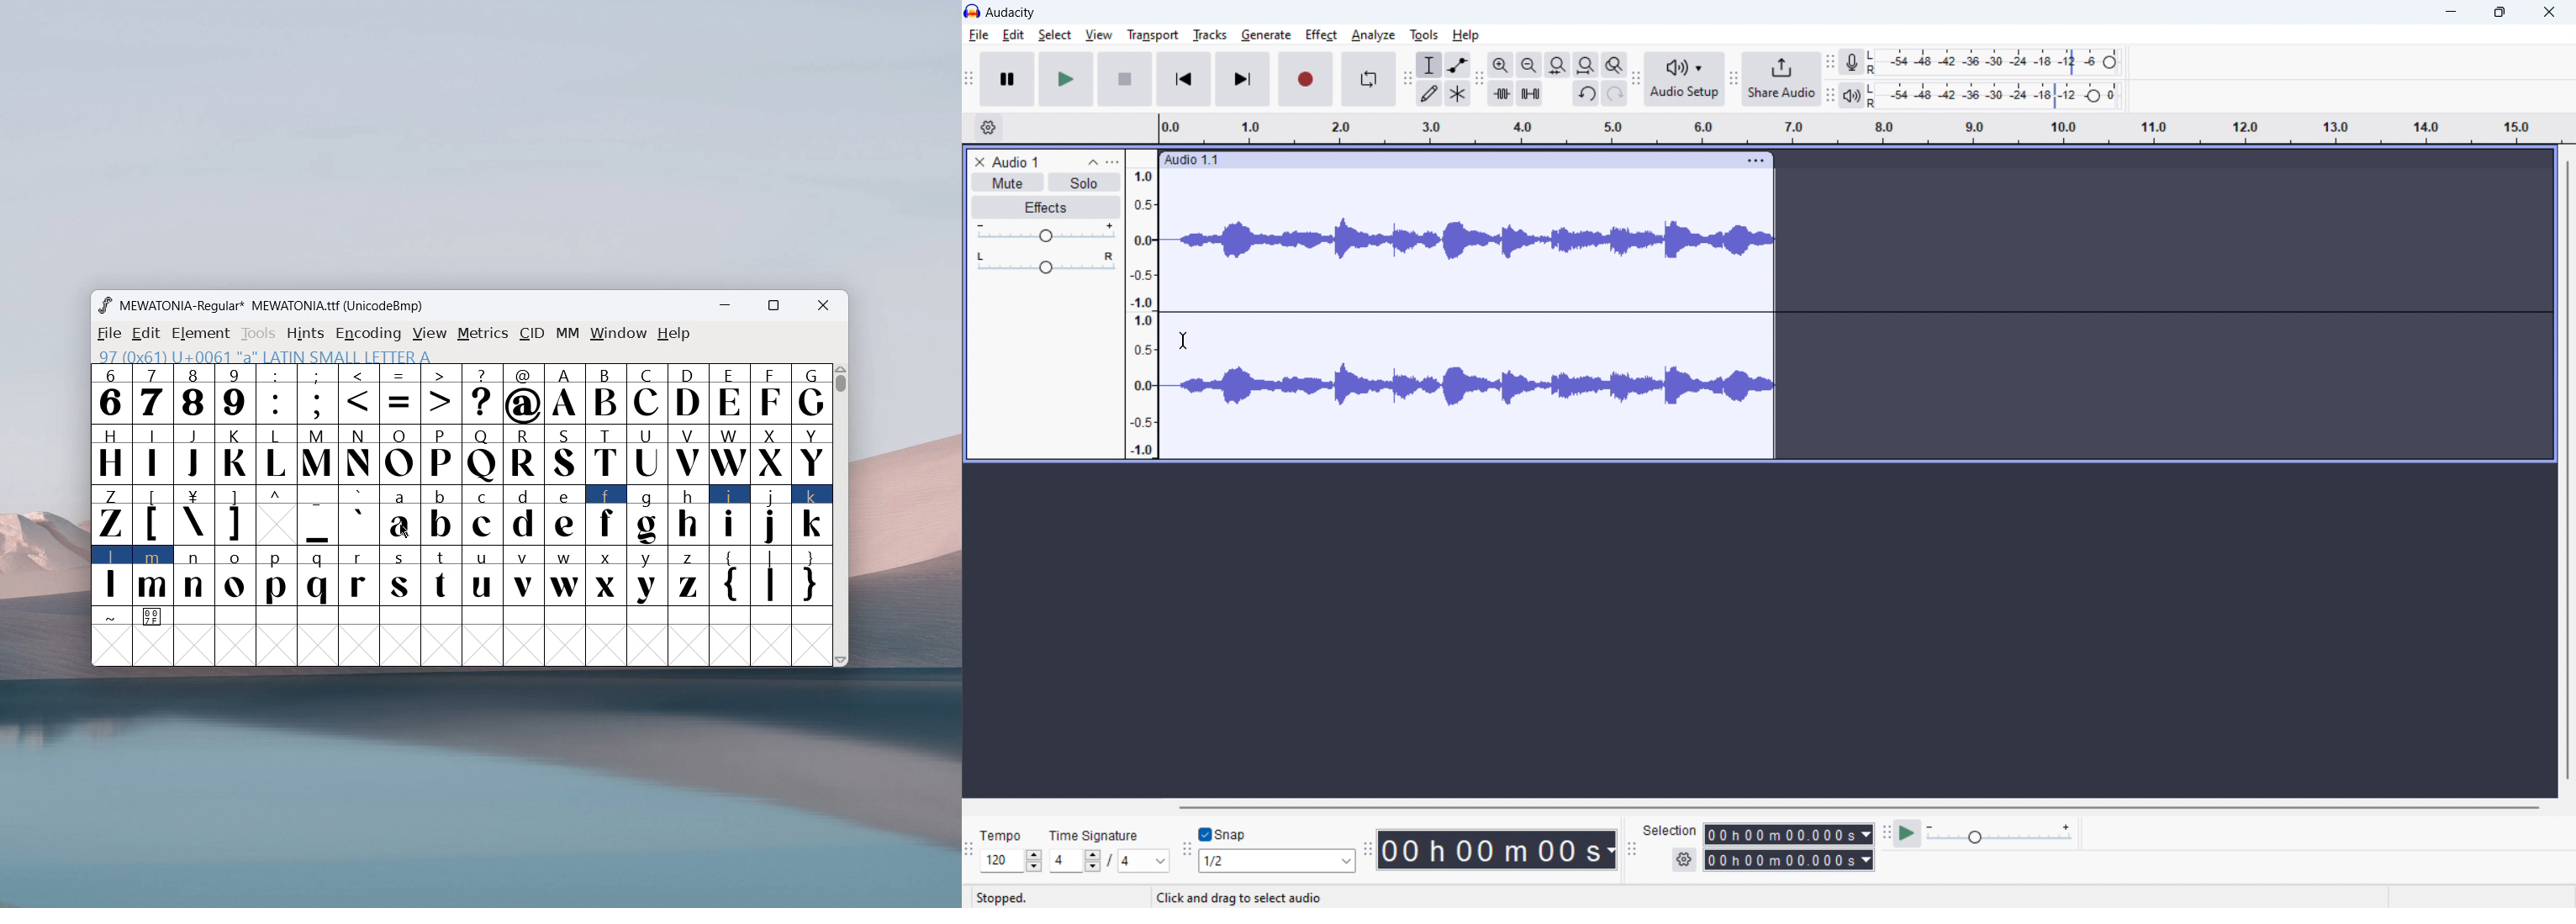  I want to click on playback meter toolbar, so click(1830, 95).